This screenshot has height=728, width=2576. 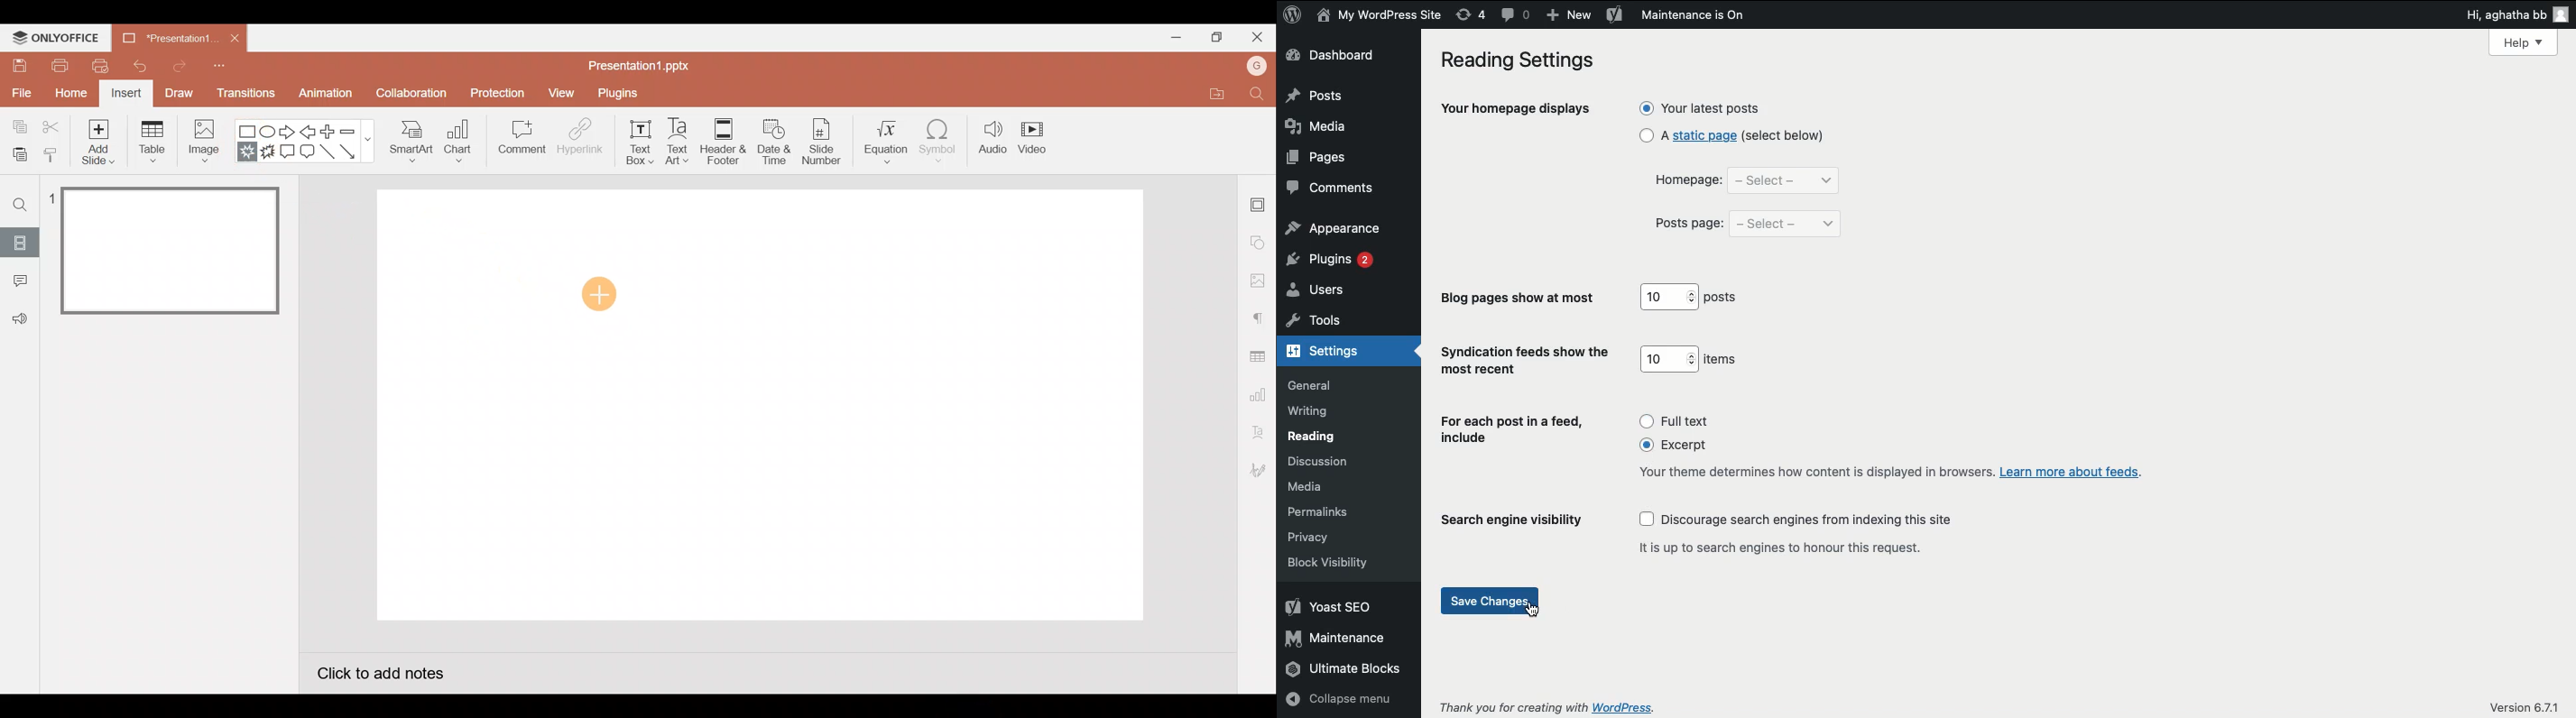 What do you see at coordinates (1706, 15) in the screenshot?
I see `maintenance is on` at bounding box center [1706, 15].